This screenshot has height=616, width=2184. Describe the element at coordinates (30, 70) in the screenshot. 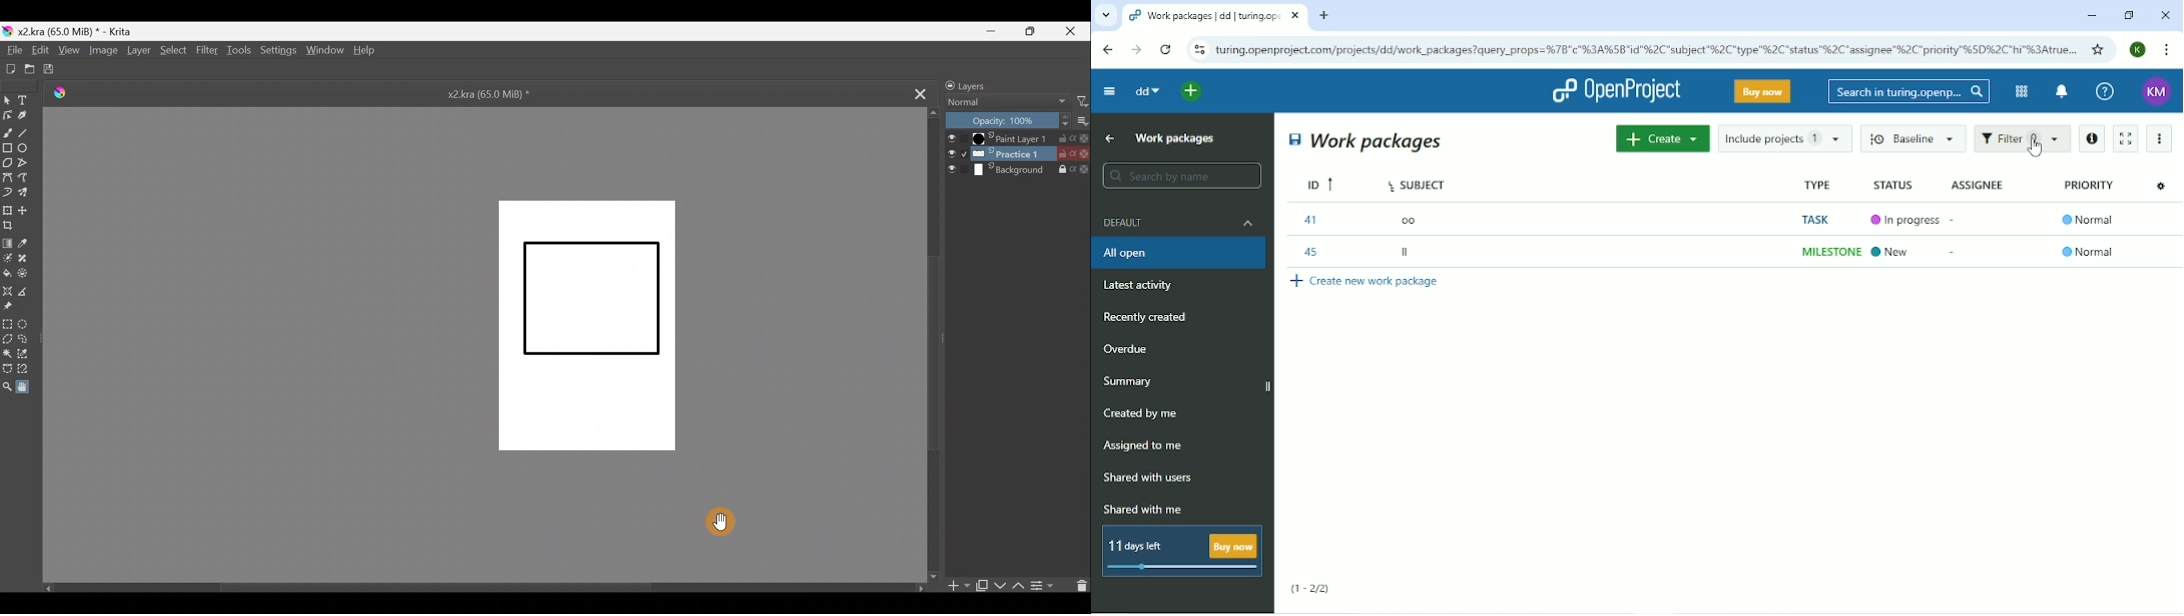

I see `Open existing document` at that location.